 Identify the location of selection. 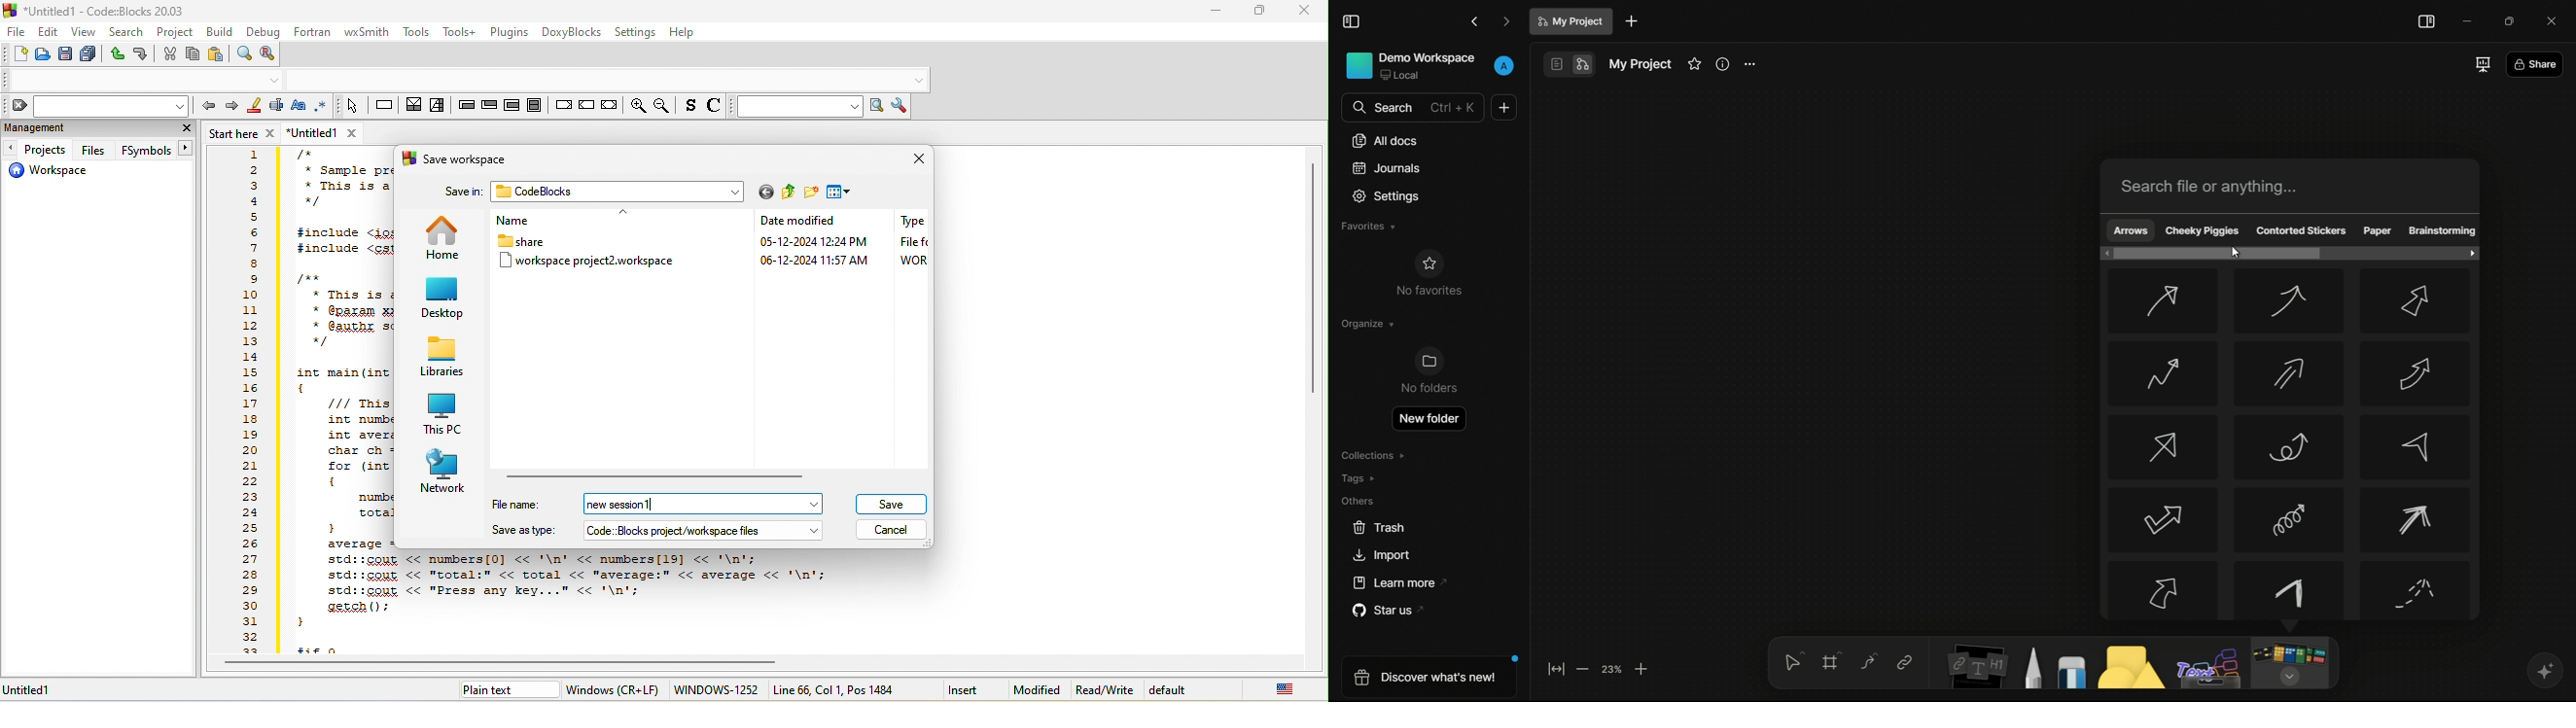
(440, 108).